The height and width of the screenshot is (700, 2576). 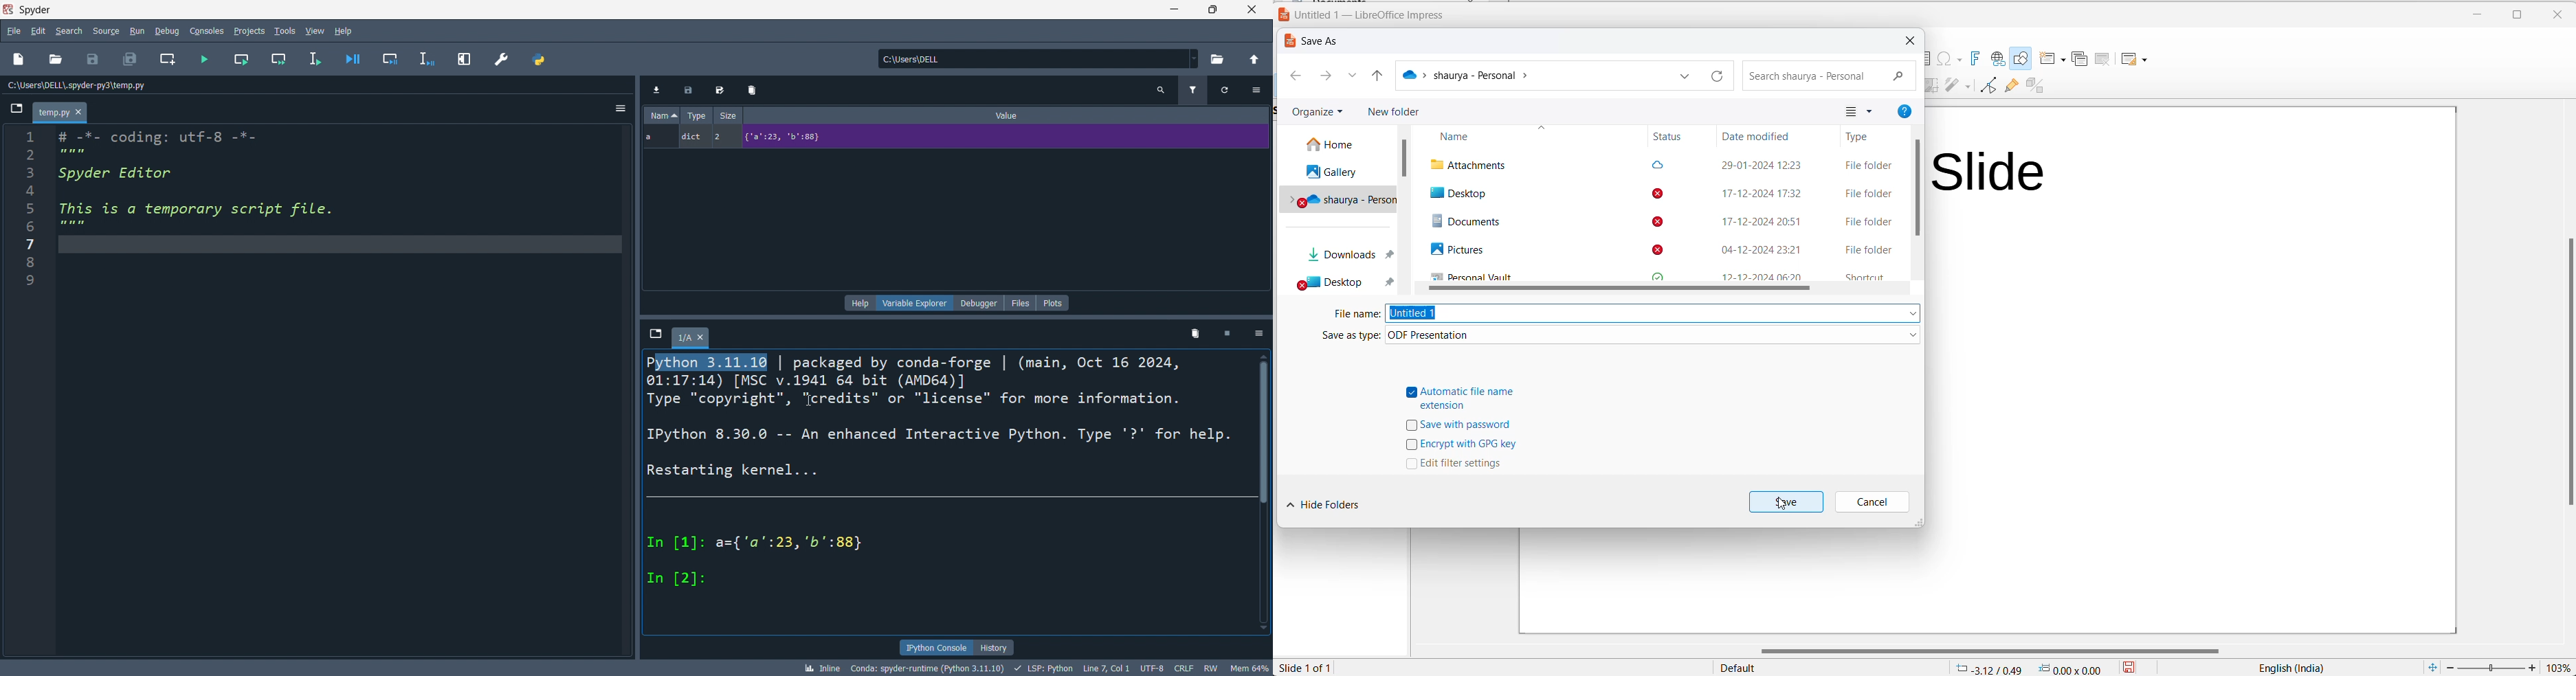 What do you see at coordinates (914, 304) in the screenshot?
I see `variable explorer` at bounding box center [914, 304].